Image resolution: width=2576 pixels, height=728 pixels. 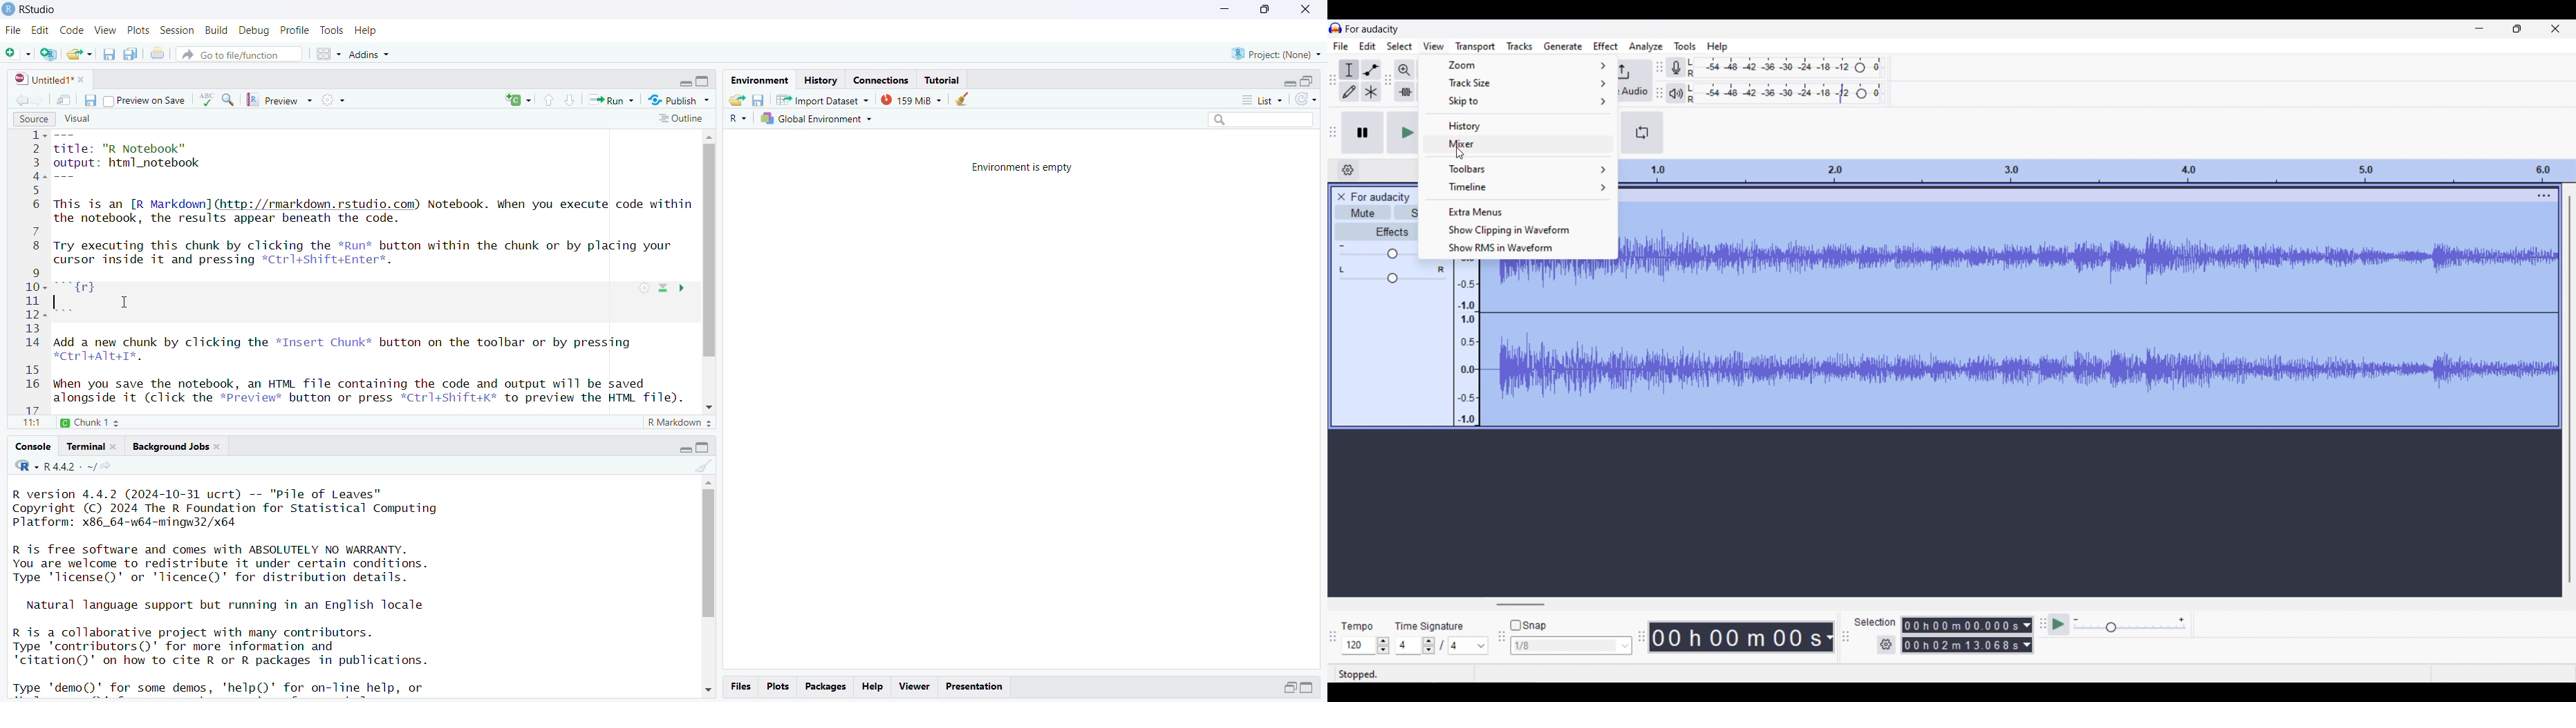 I want to click on expand, so click(x=1289, y=687).